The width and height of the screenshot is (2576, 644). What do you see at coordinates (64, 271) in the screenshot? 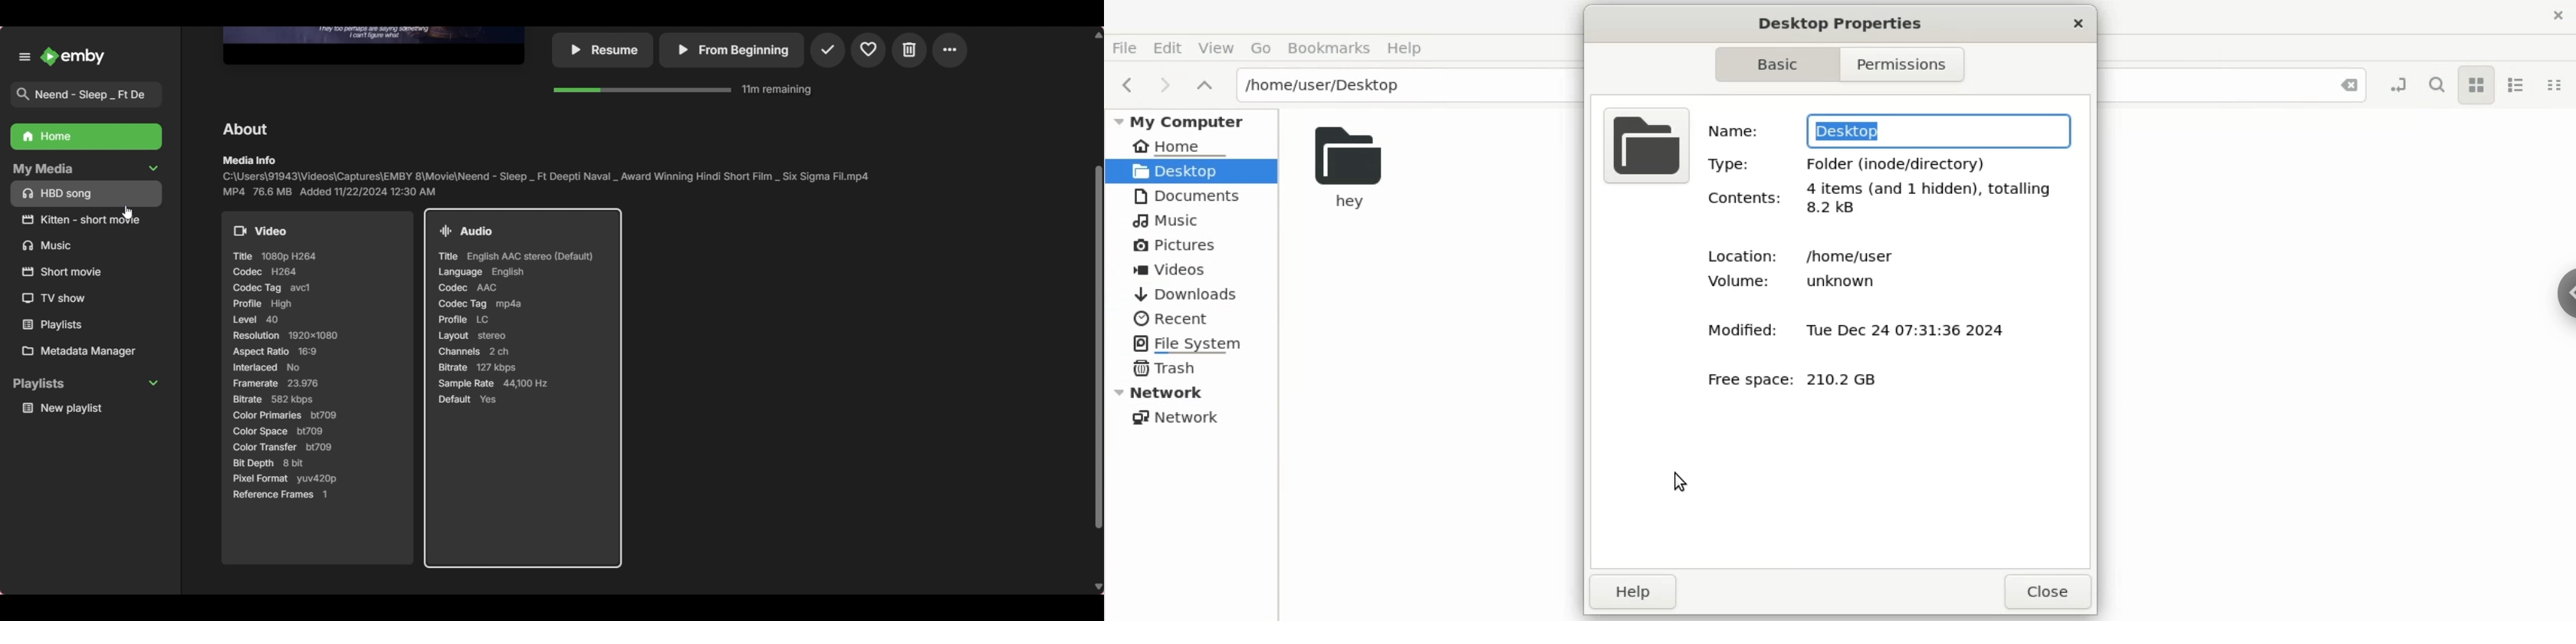
I see `` at bounding box center [64, 271].